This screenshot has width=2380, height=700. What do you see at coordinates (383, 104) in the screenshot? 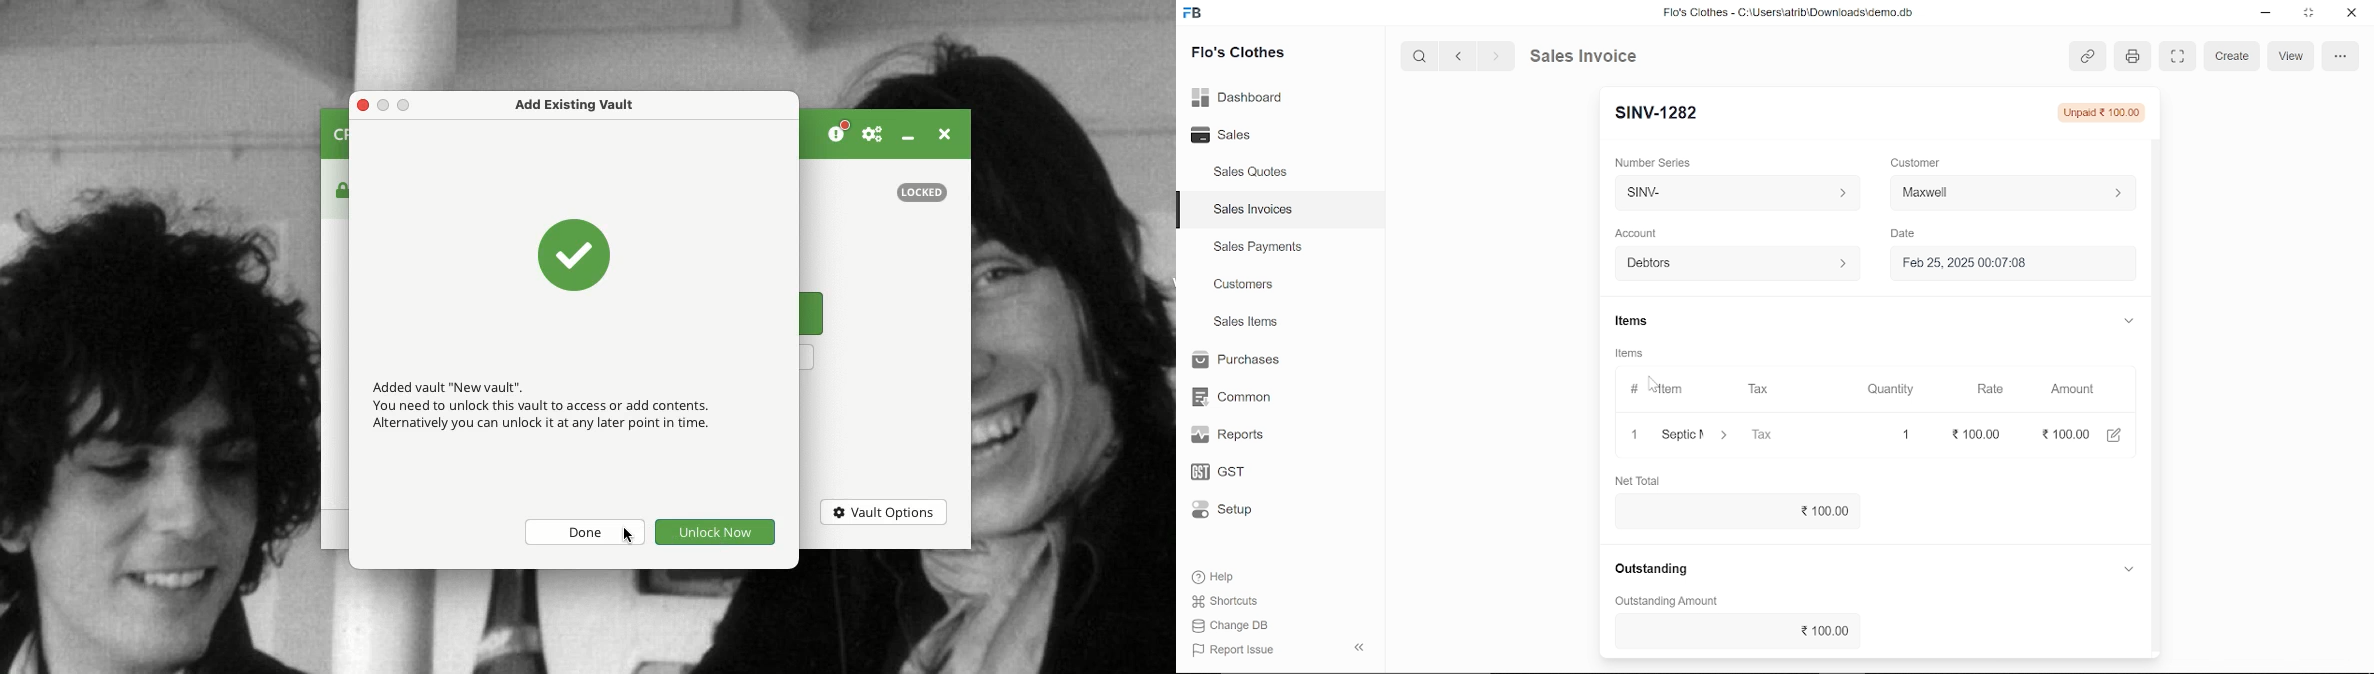
I see `maximize` at bounding box center [383, 104].